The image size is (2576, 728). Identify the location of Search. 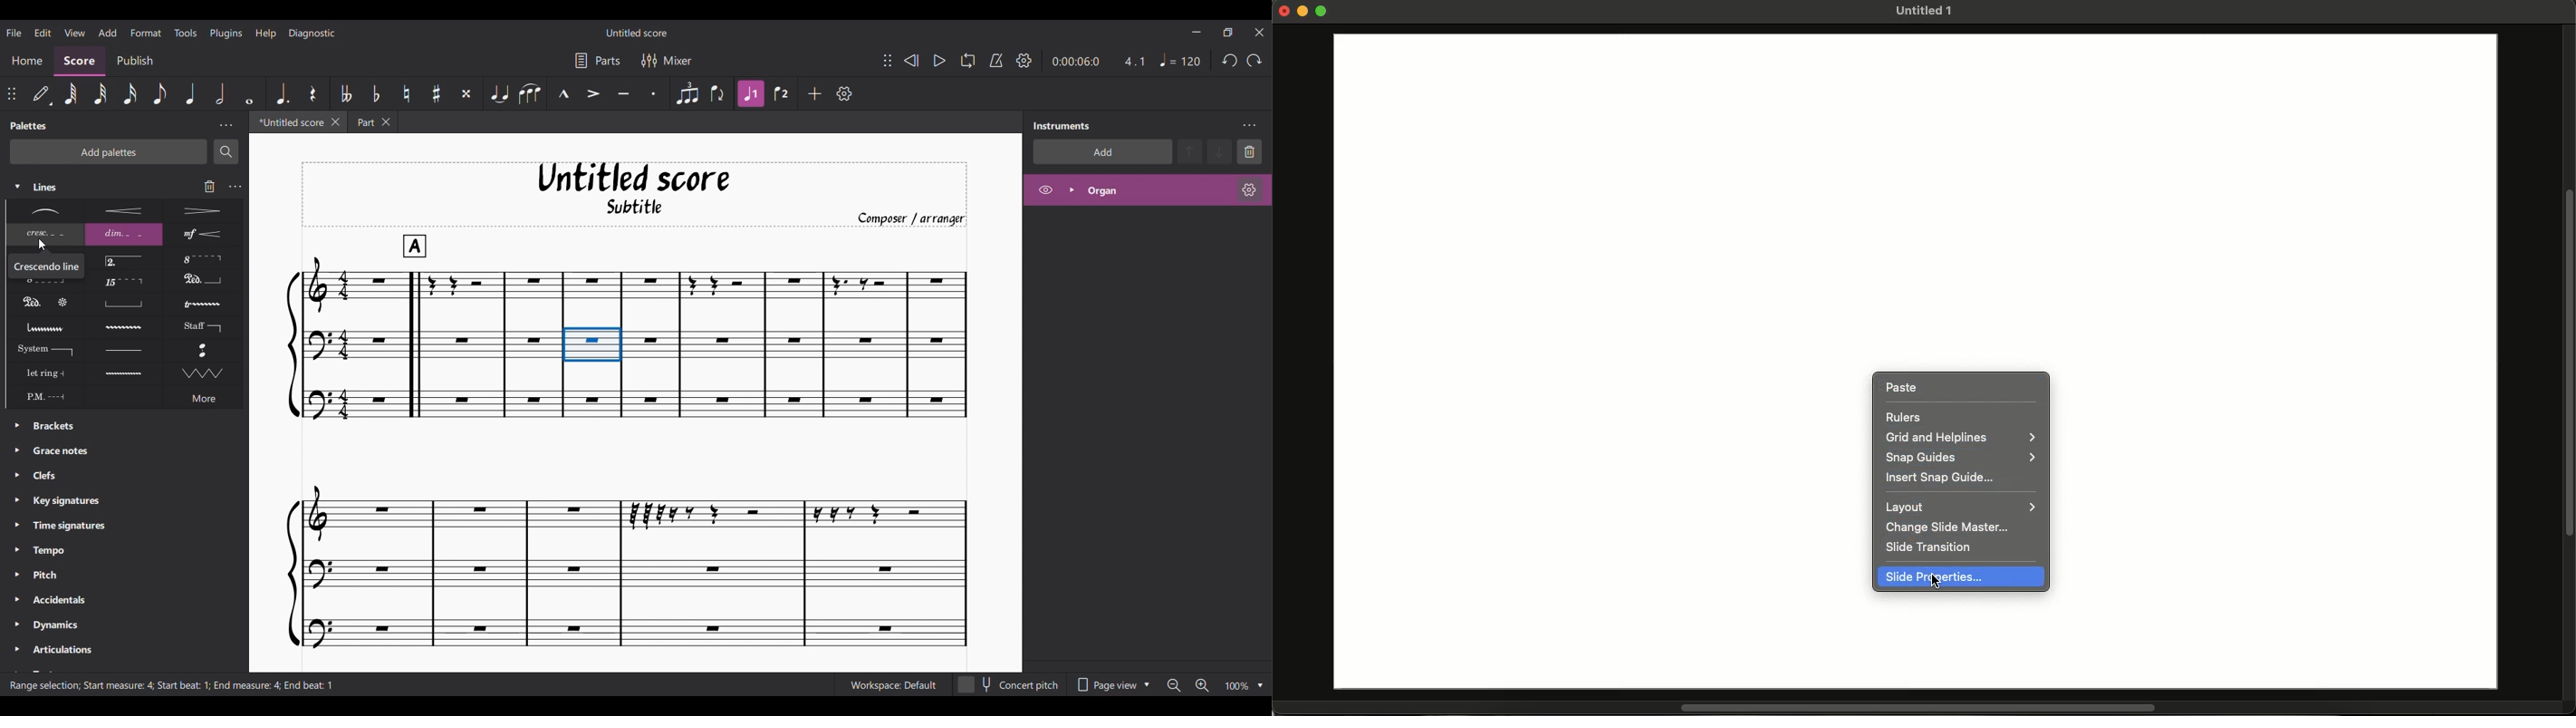
(226, 152).